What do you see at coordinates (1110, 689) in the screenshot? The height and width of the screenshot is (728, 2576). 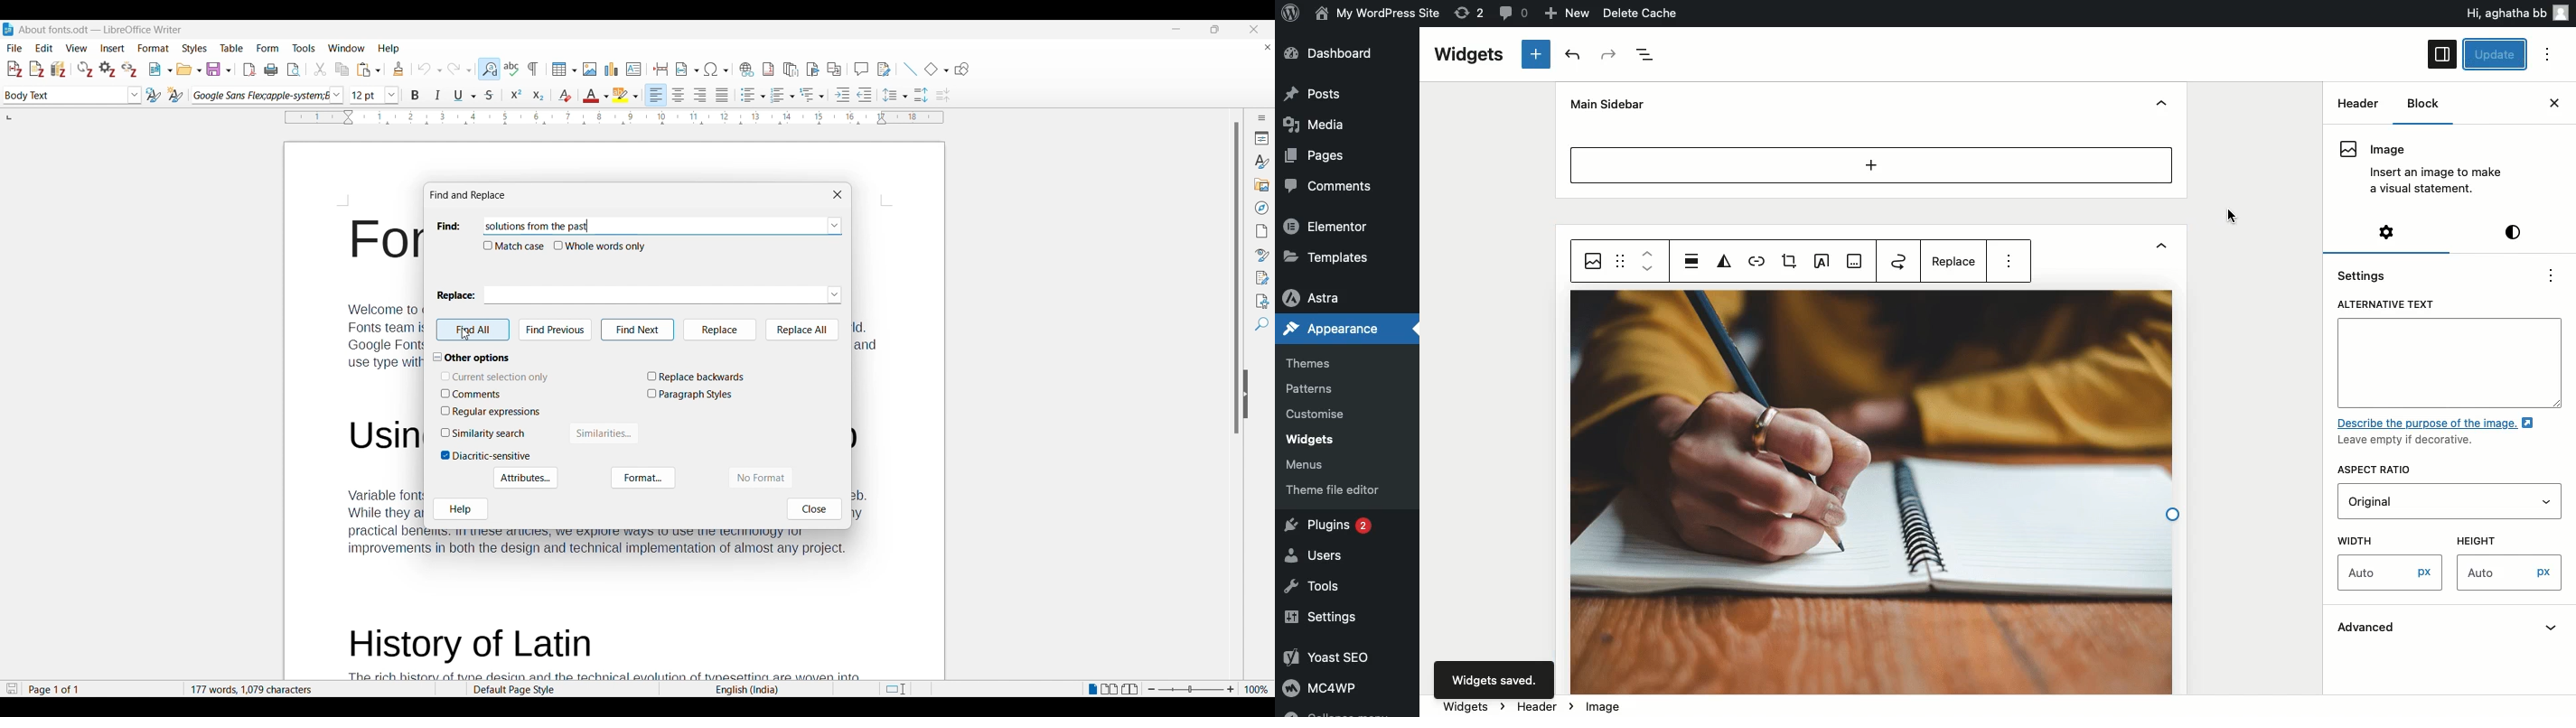 I see `Multi page view` at bounding box center [1110, 689].